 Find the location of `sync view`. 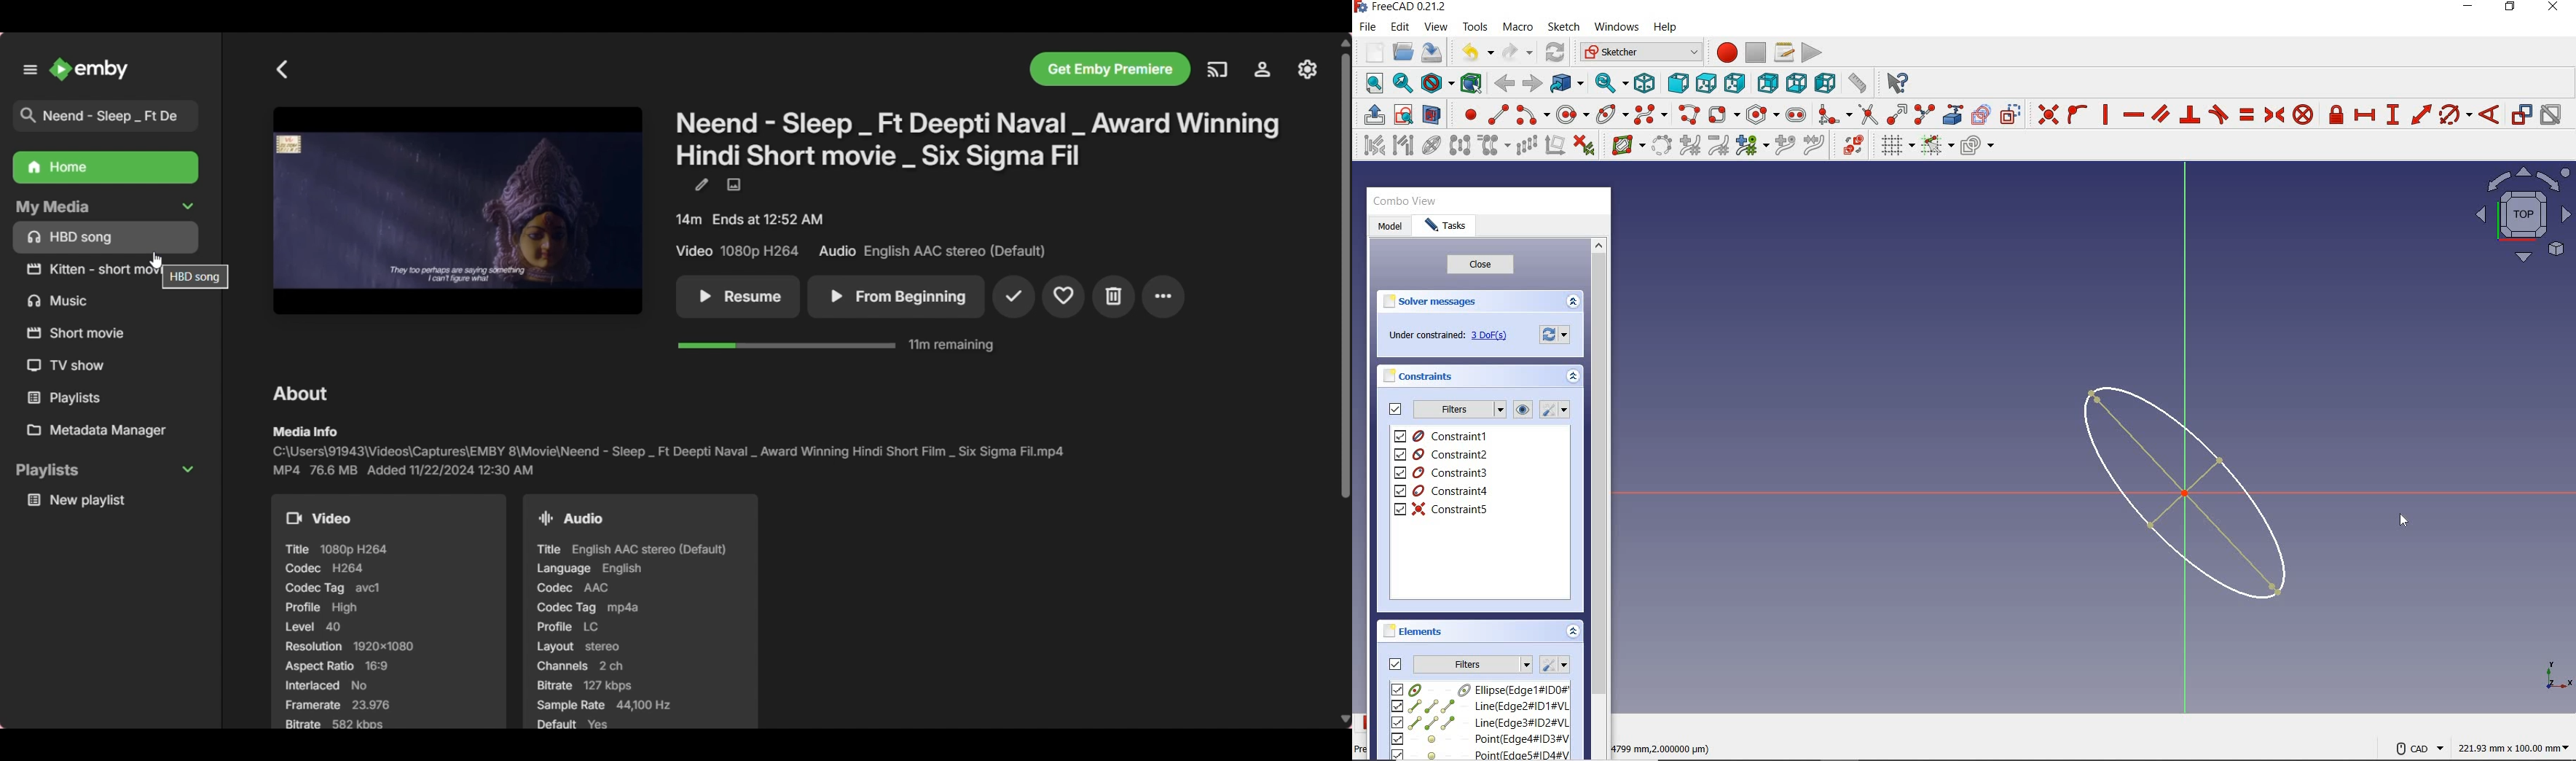

sync view is located at coordinates (1612, 83).